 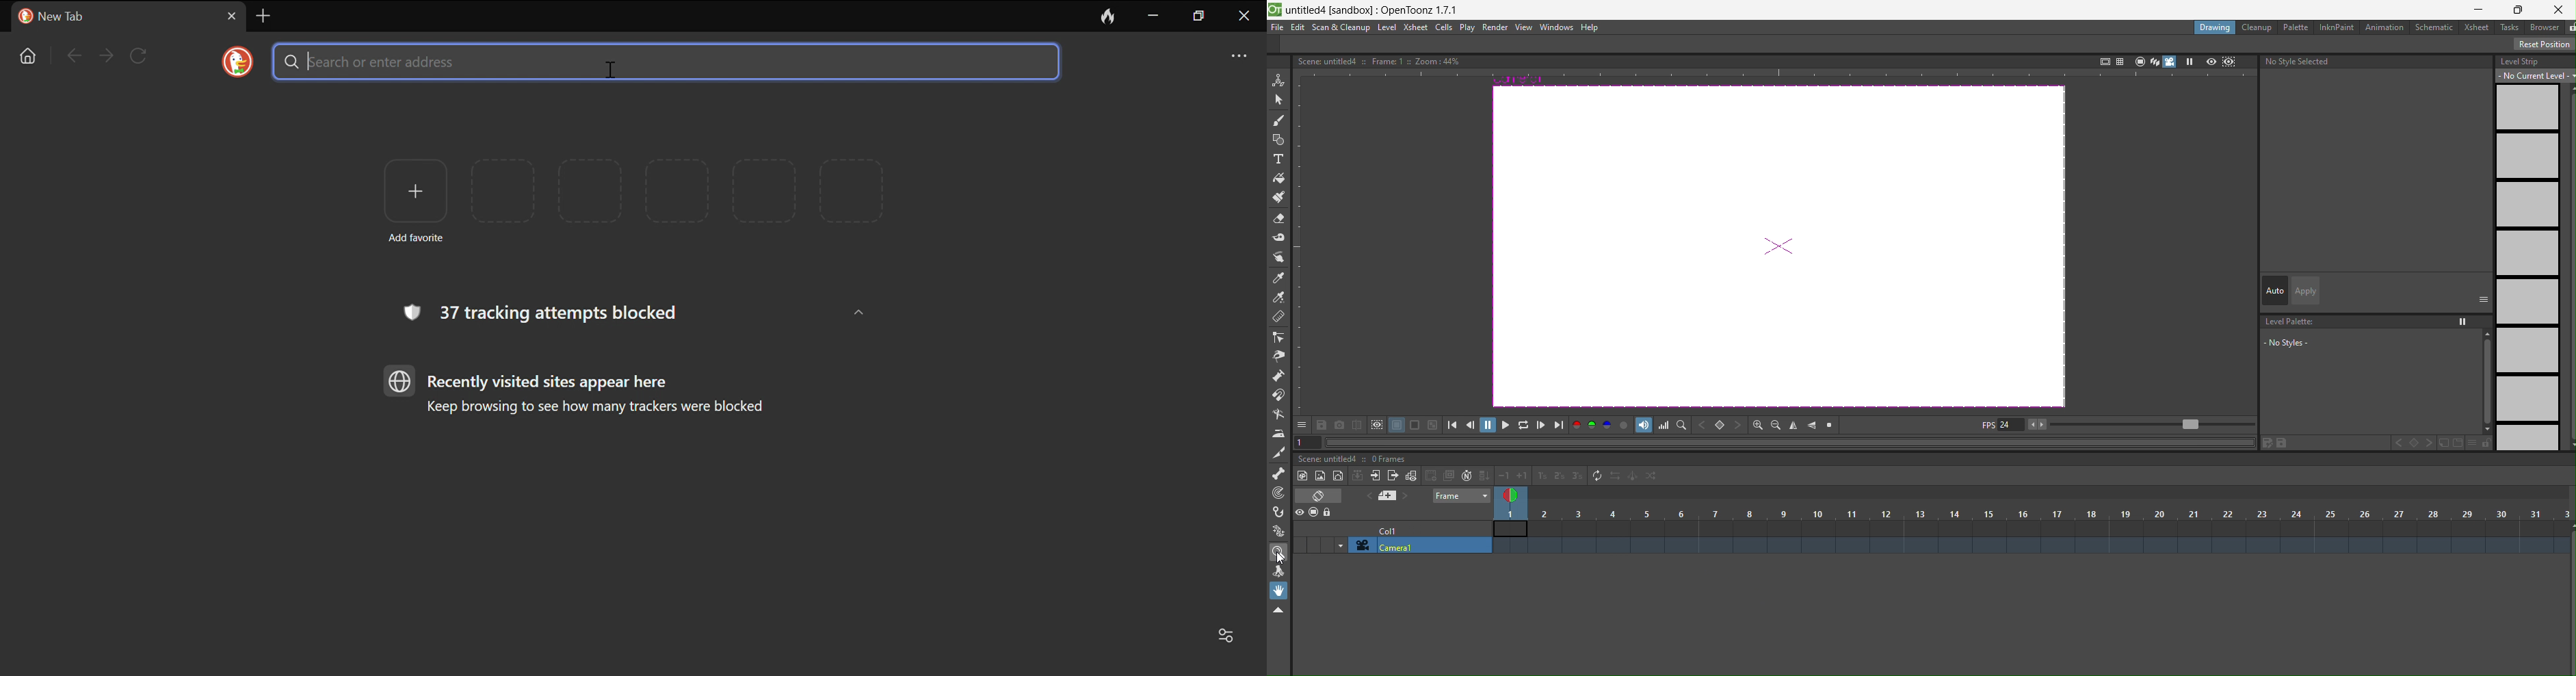 What do you see at coordinates (1200, 17) in the screenshot?
I see `maximize` at bounding box center [1200, 17].